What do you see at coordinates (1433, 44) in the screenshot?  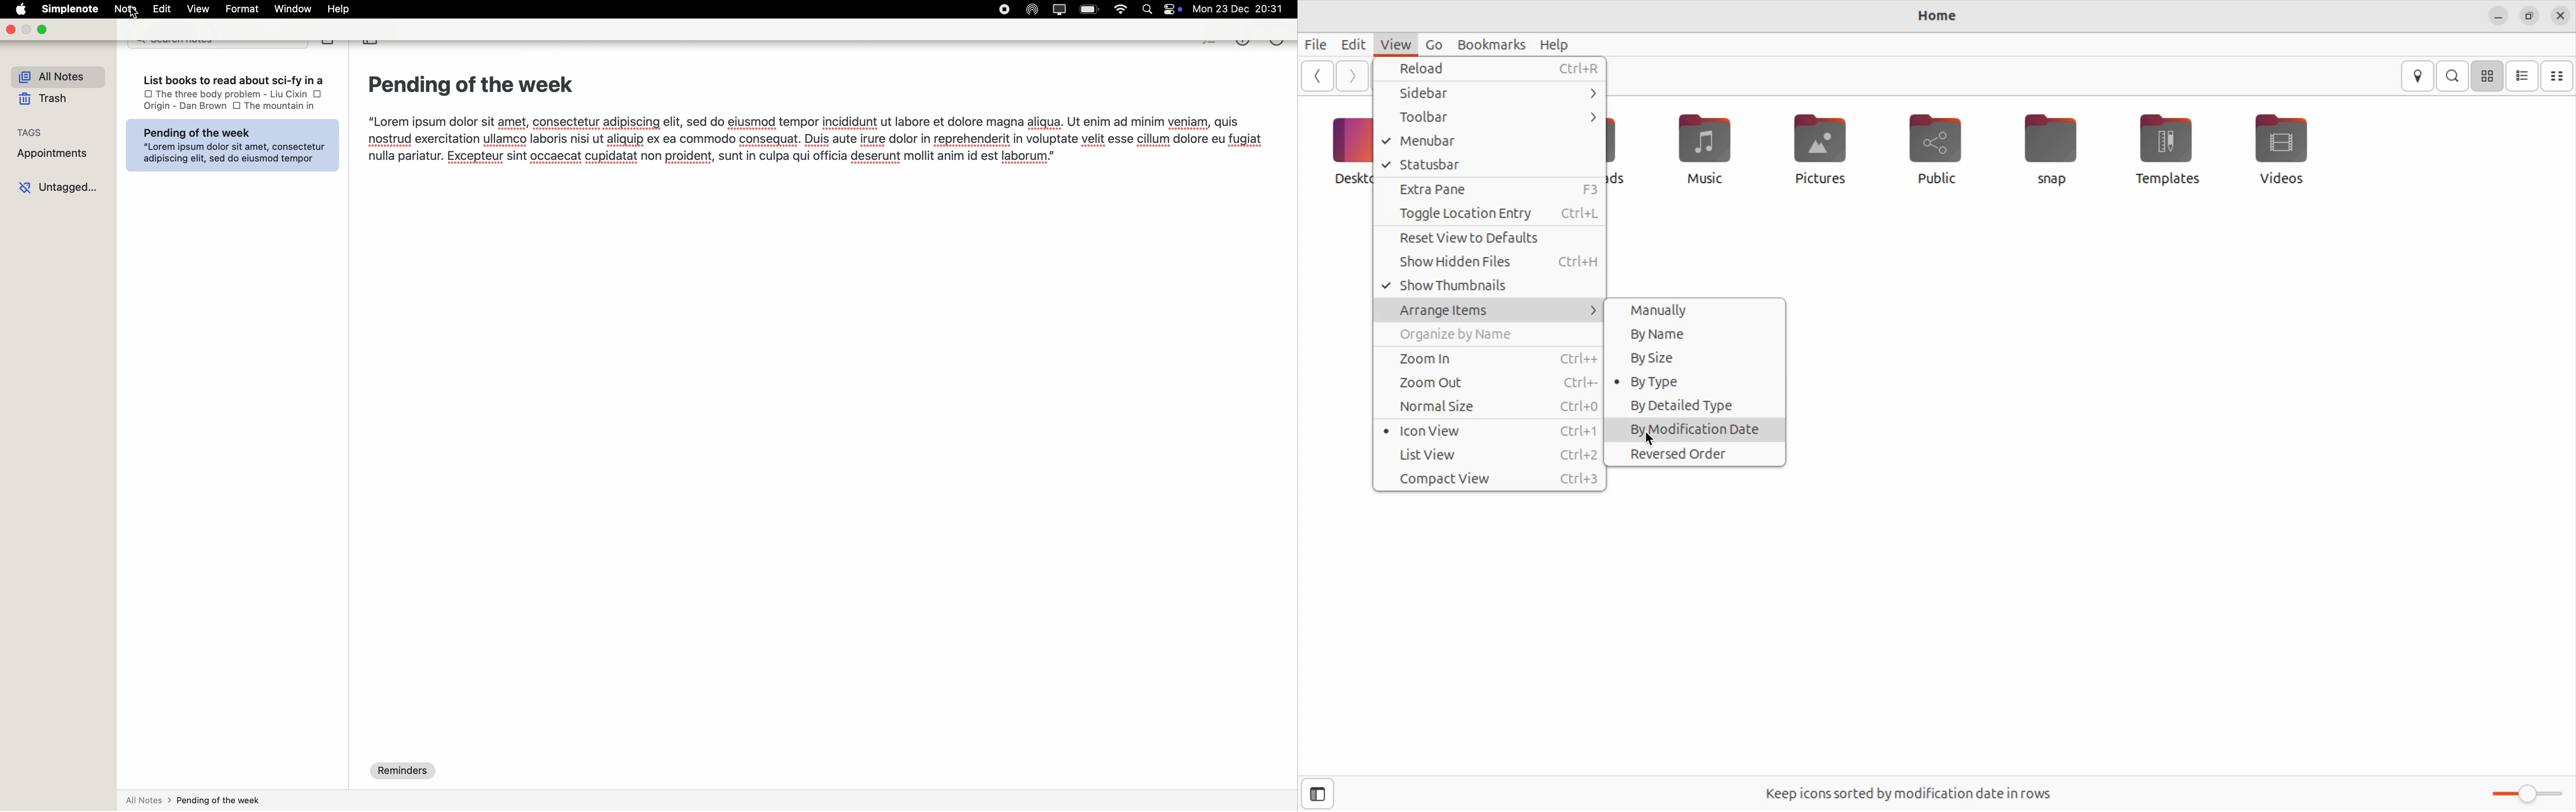 I see `Go` at bounding box center [1433, 44].